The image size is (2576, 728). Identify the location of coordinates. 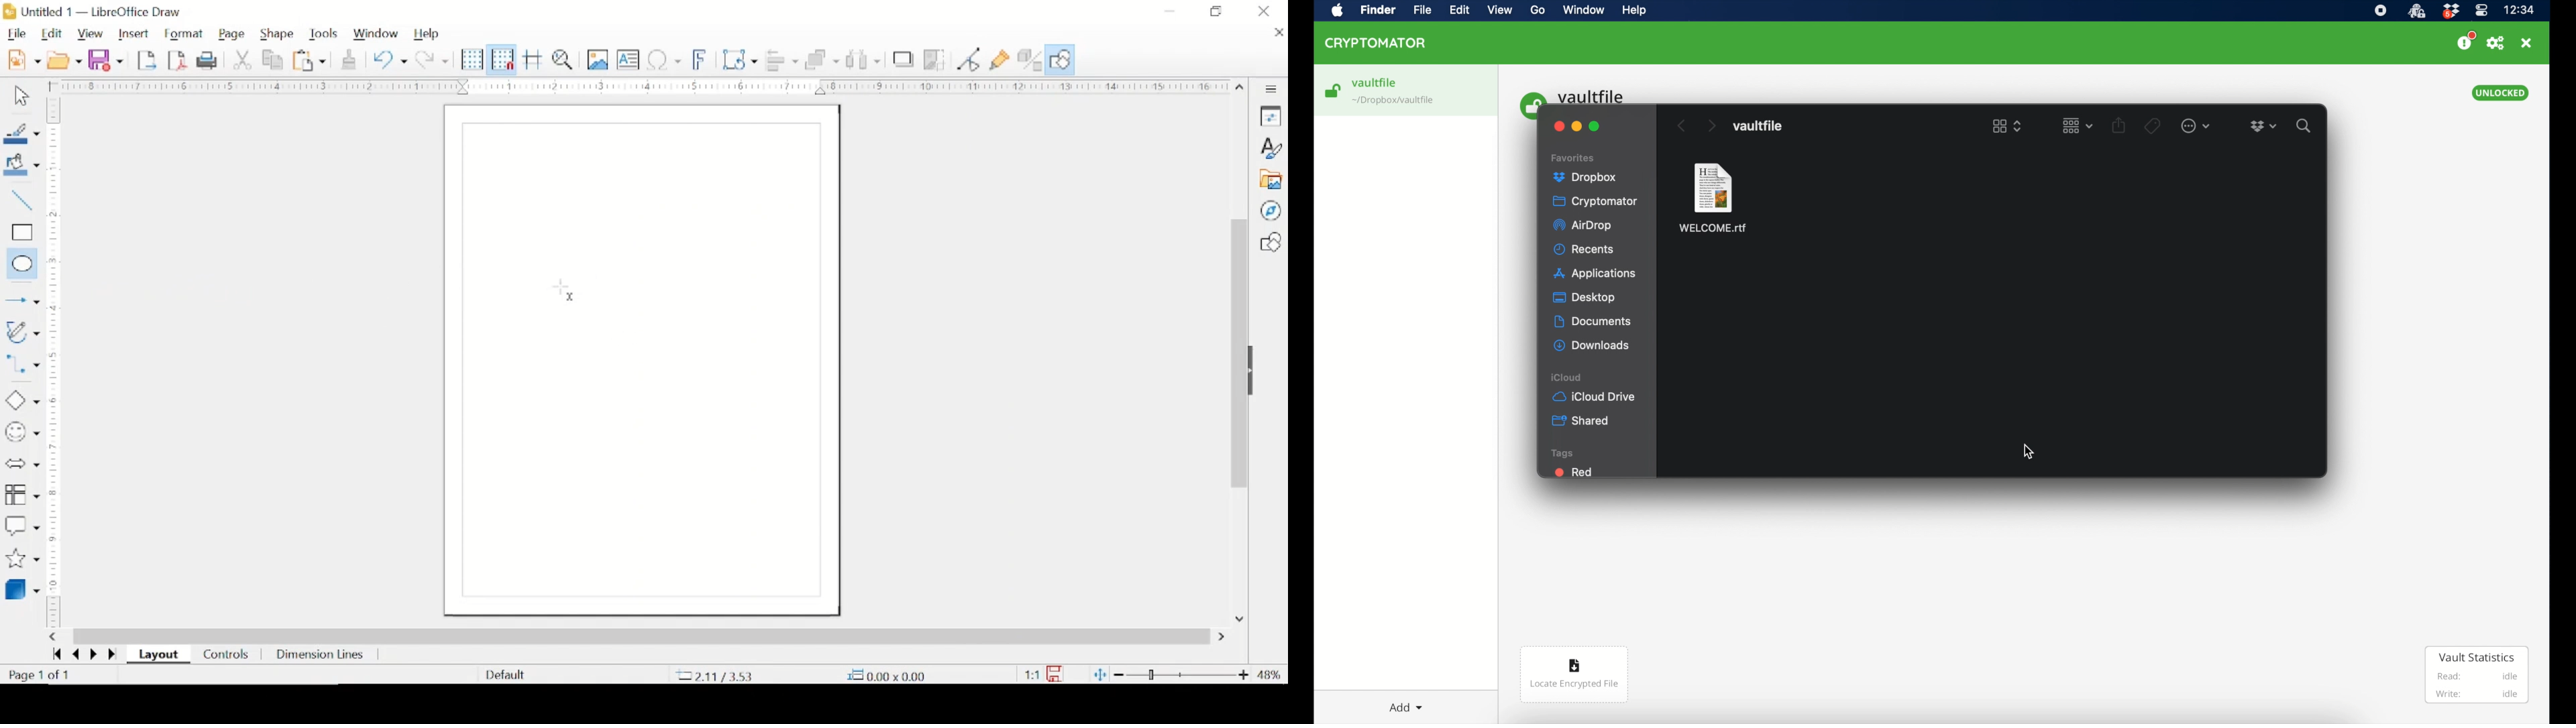
(883, 674).